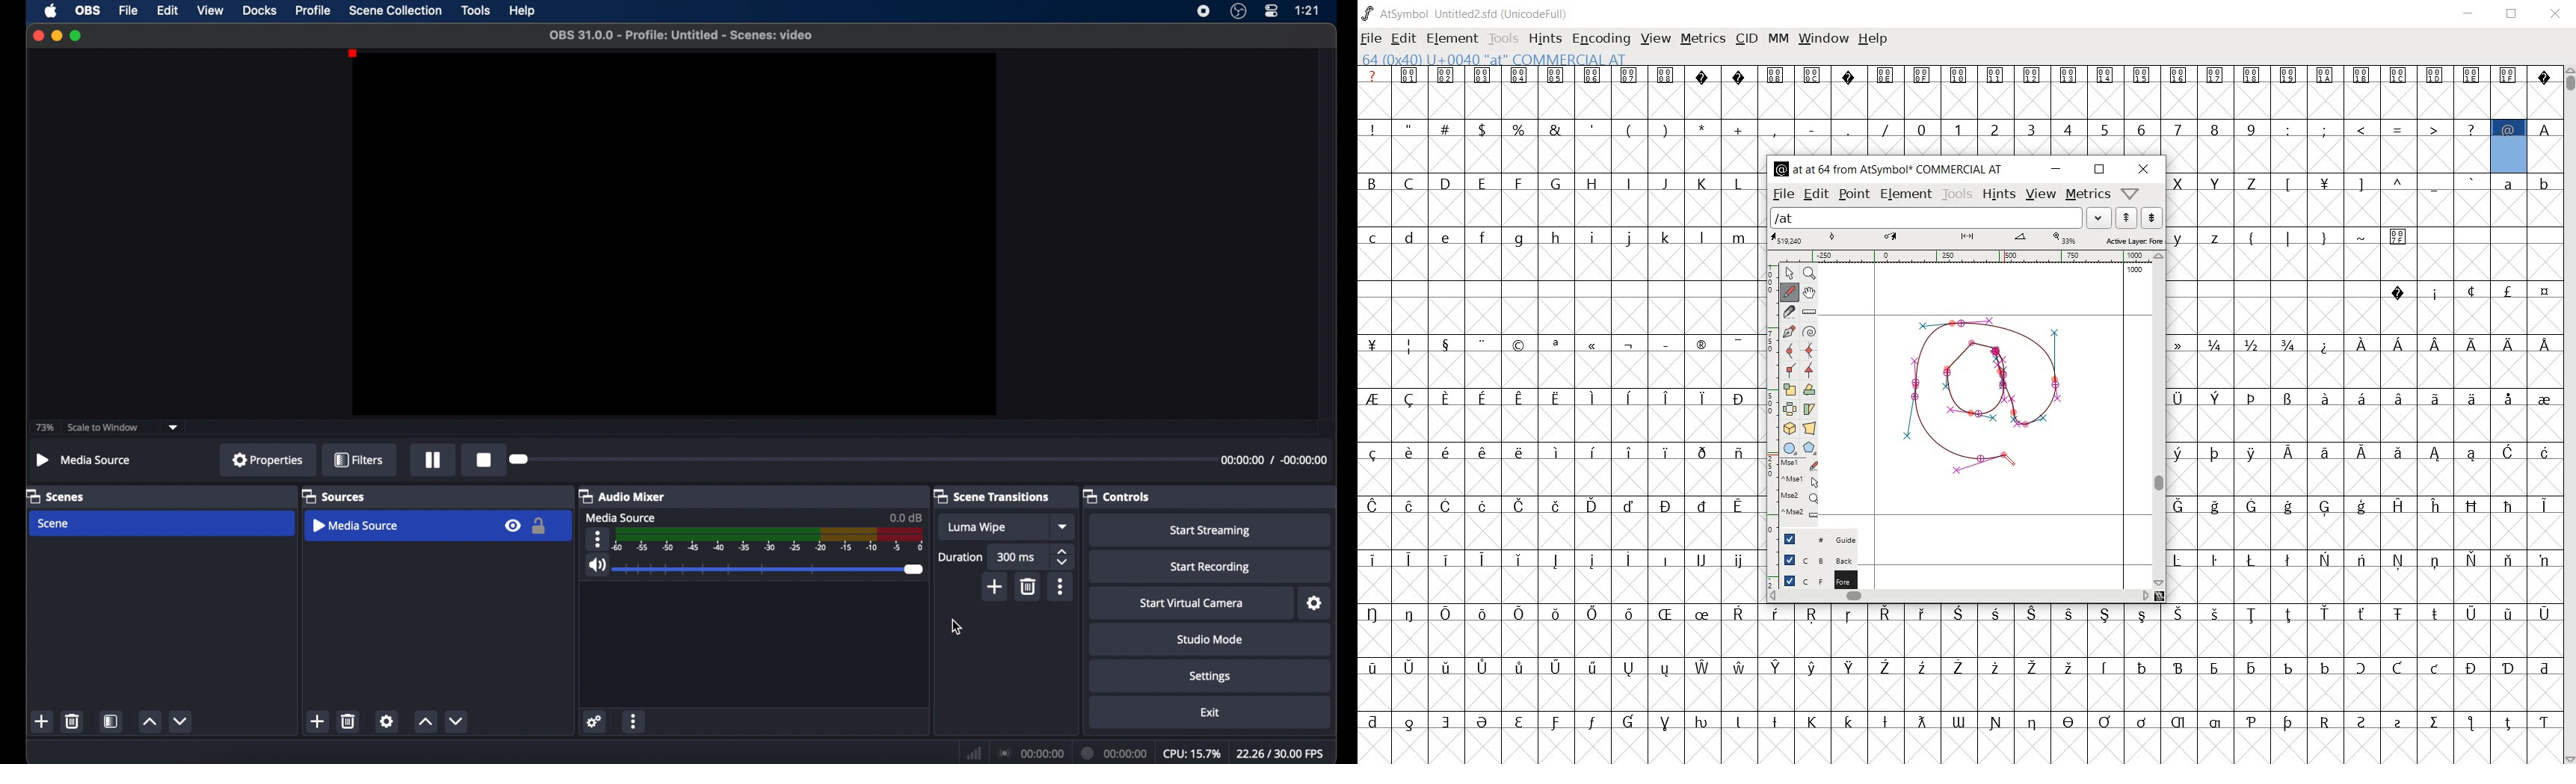 Image resolution: width=2576 pixels, height=784 pixels. I want to click on ruler, so click(1962, 258).